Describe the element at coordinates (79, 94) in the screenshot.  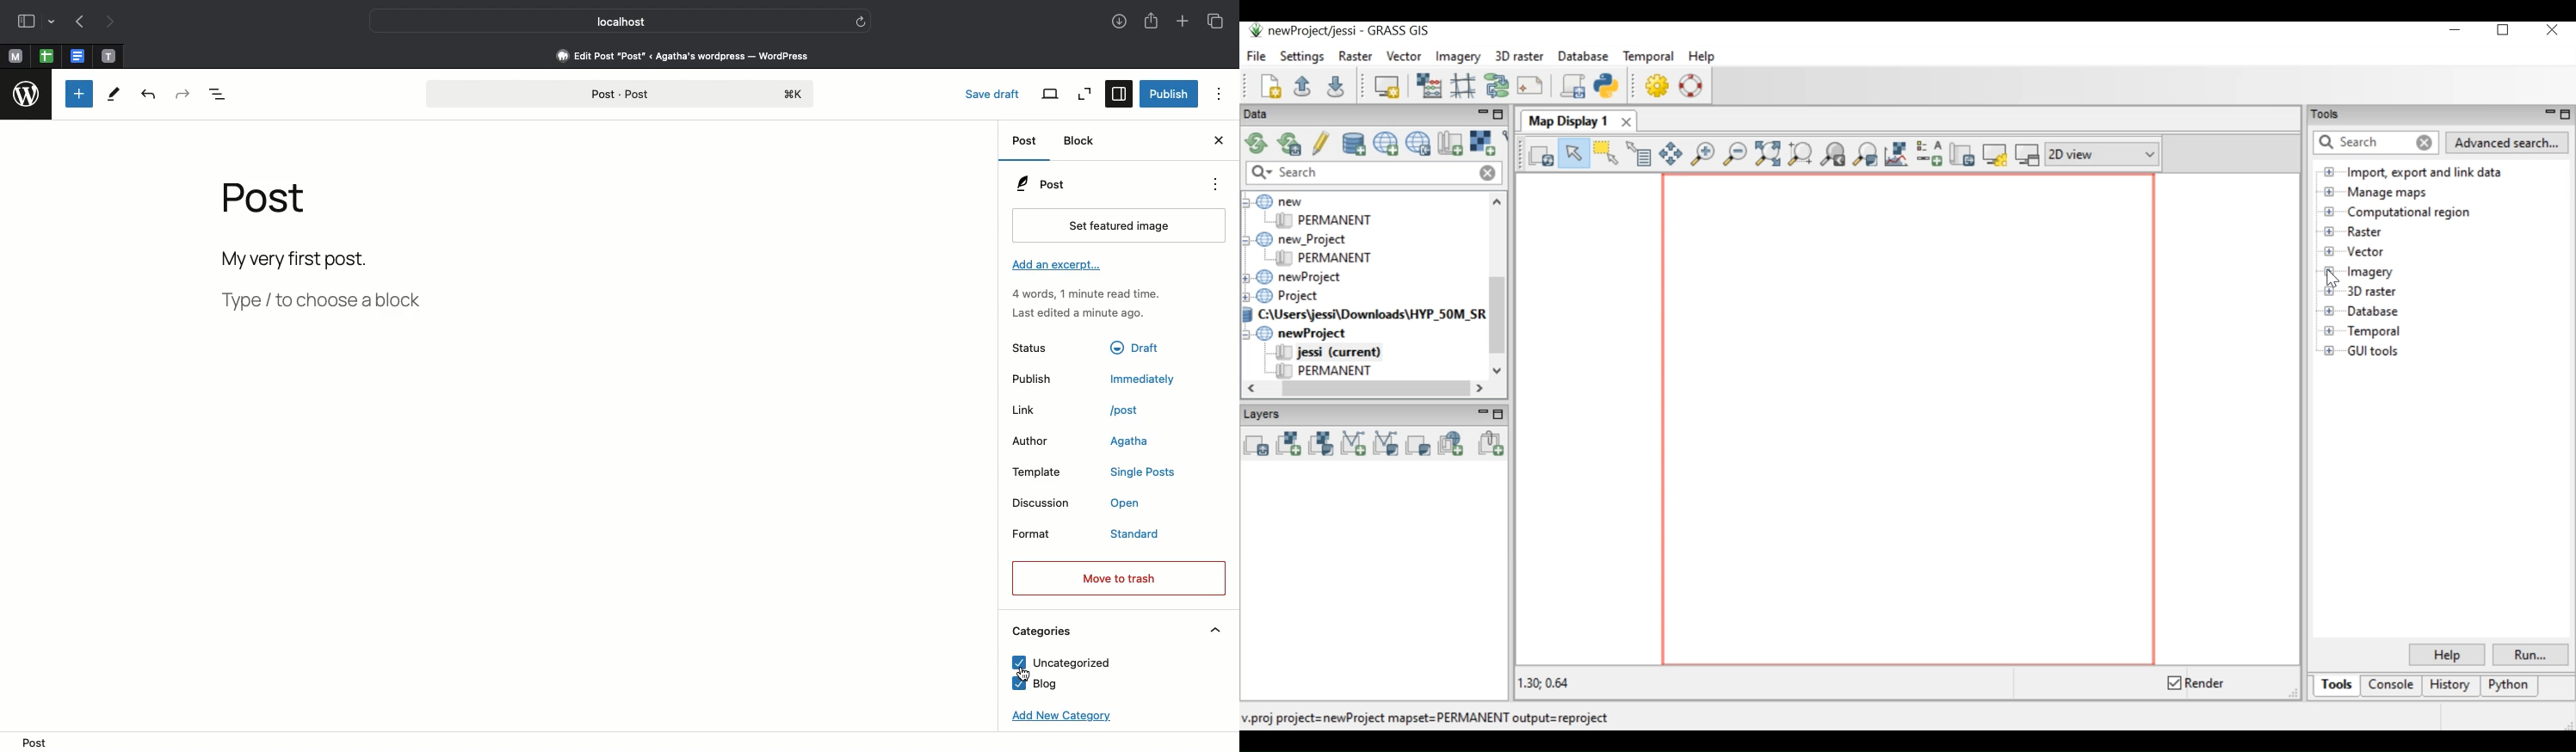
I see `Toggle block inserter` at that location.